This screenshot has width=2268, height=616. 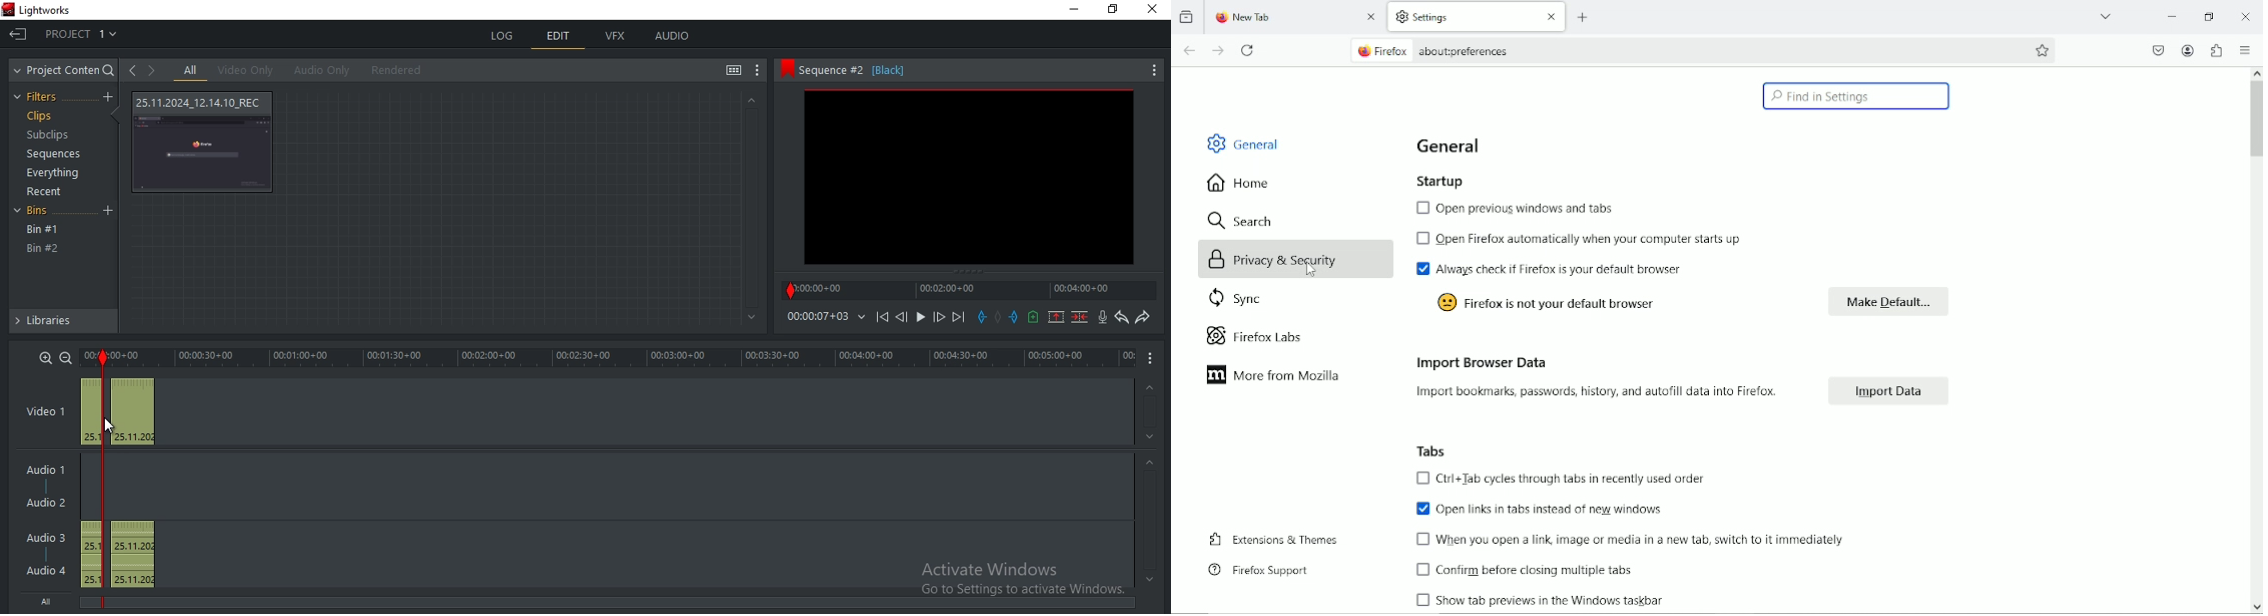 I want to click on bookmark this page, so click(x=2043, y=50).